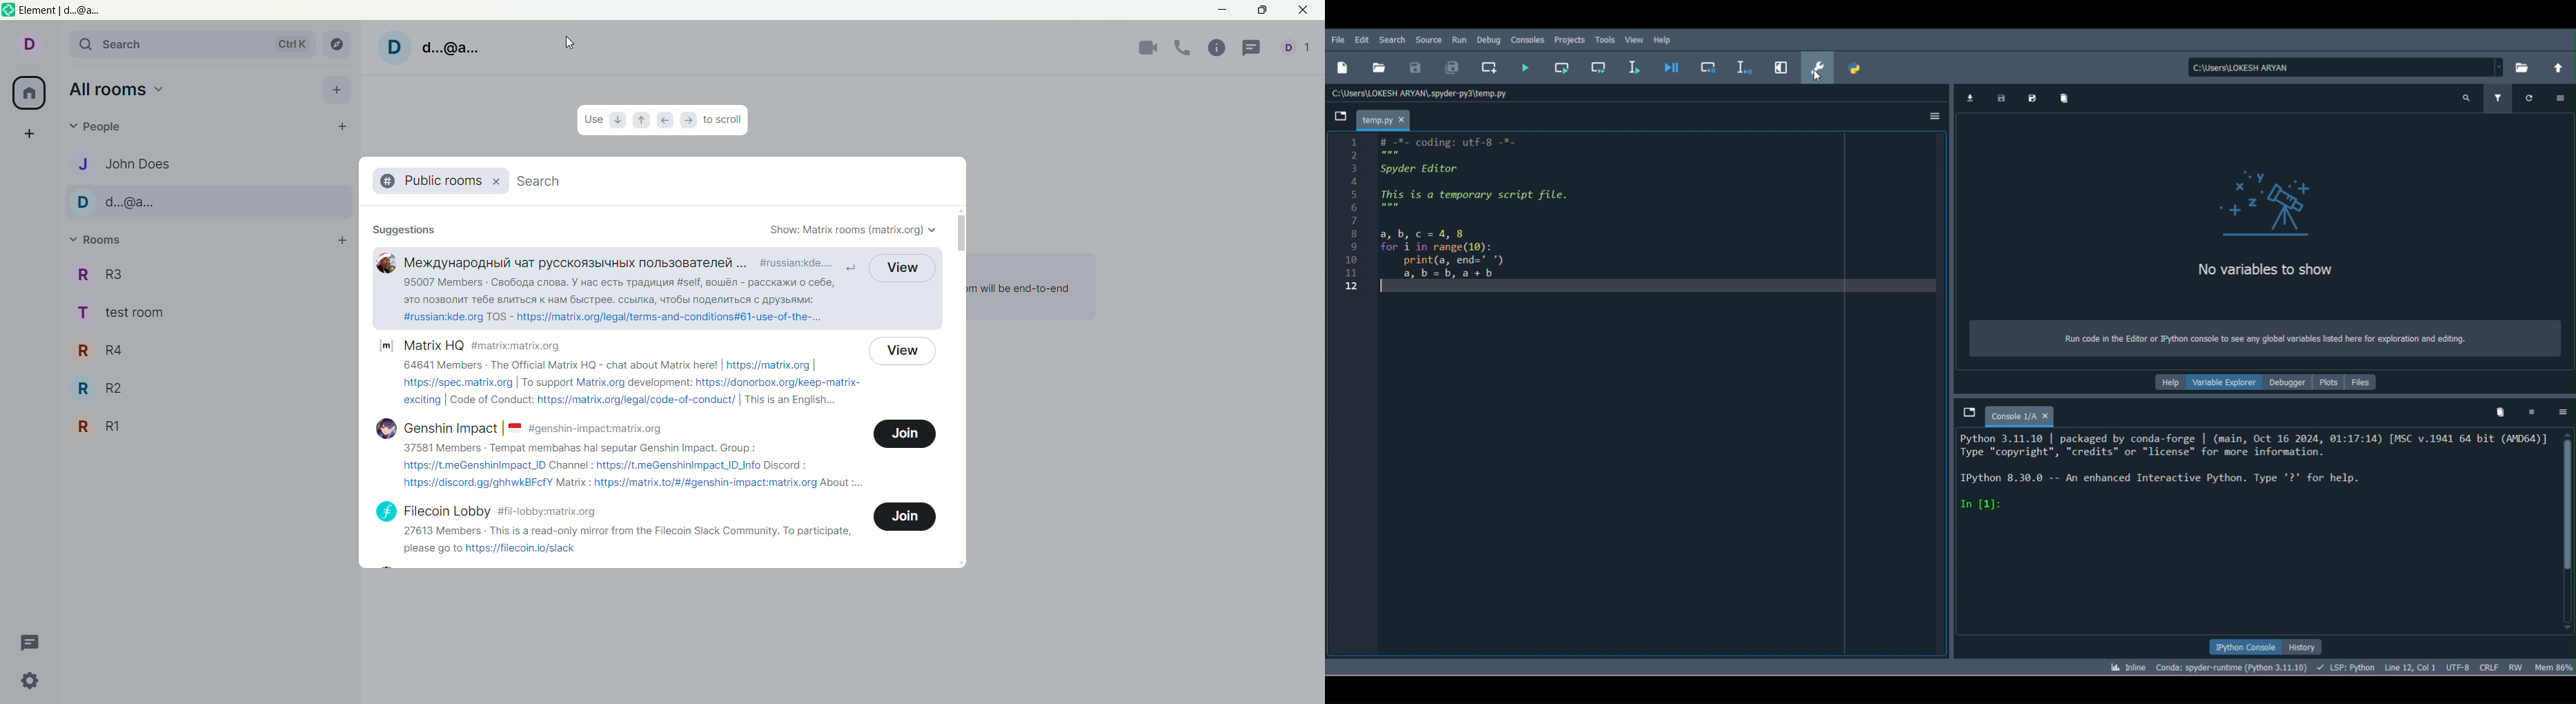 This screenshot has width=2576, height=728. Describe the element at coordinates (2291, 381) in the screenshot. I see `Debugger` at that location.